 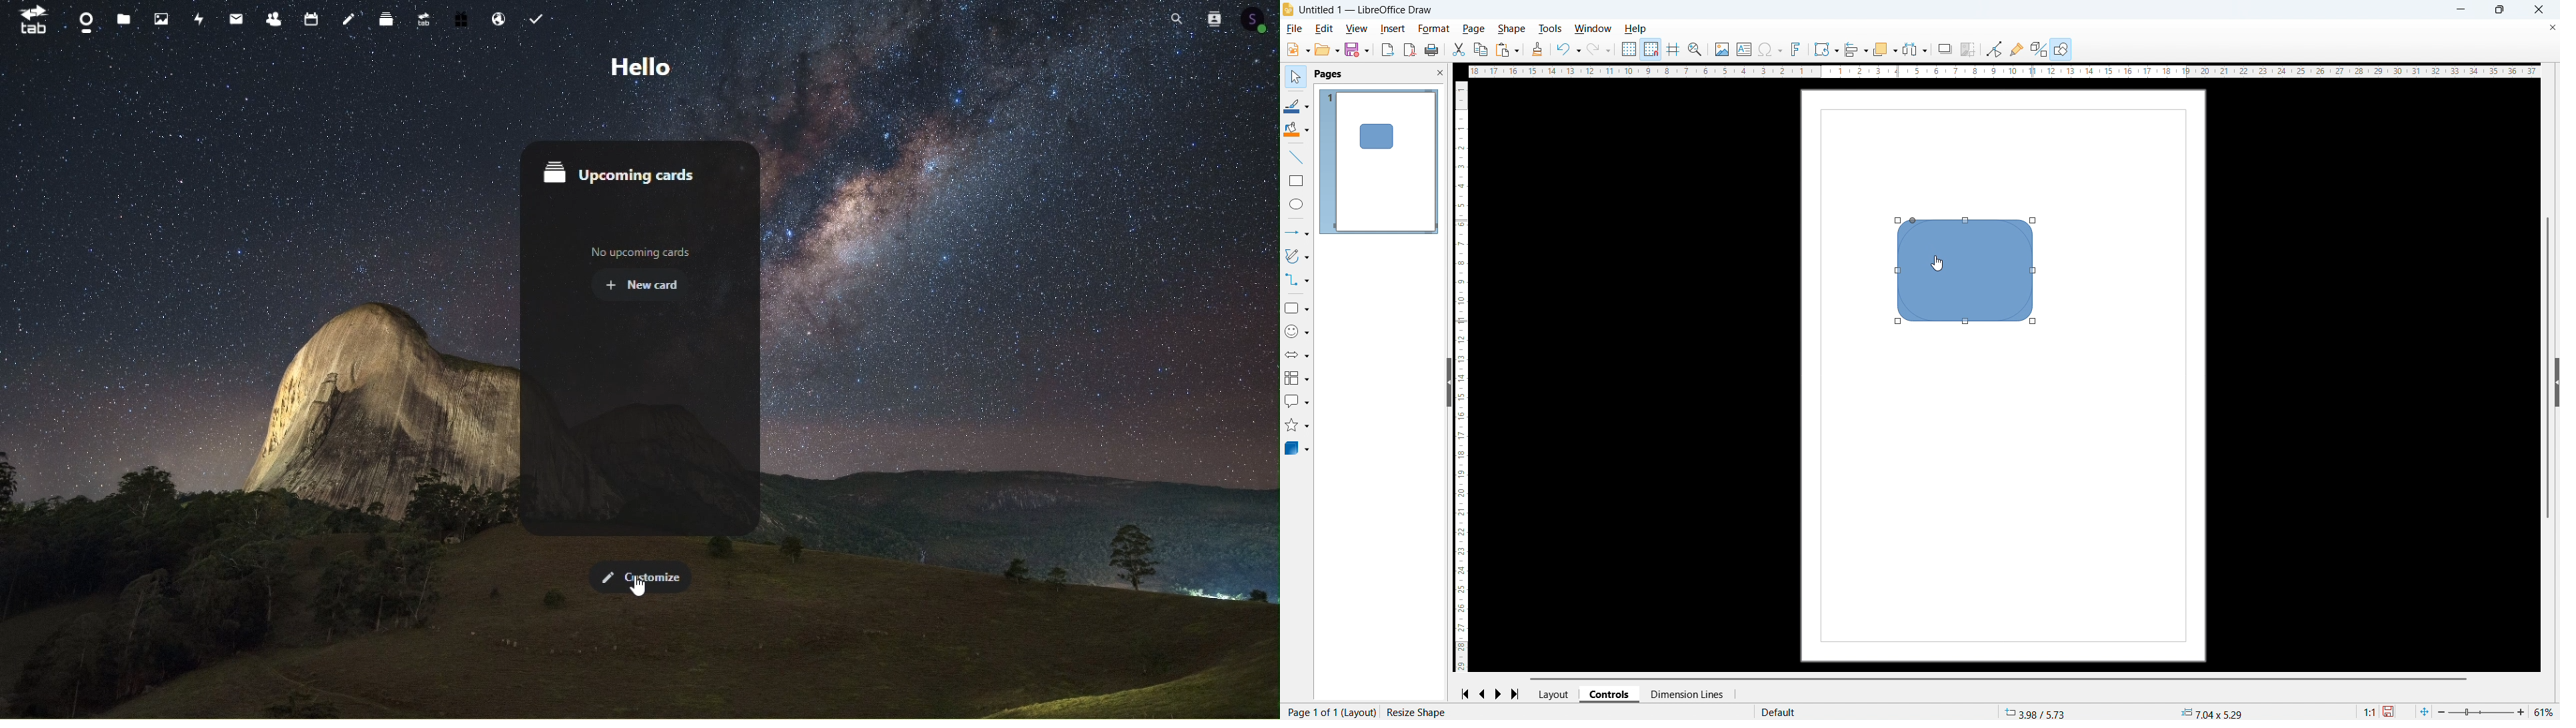 I want to click on Rectangle tool , so click(x=1297, y=180).